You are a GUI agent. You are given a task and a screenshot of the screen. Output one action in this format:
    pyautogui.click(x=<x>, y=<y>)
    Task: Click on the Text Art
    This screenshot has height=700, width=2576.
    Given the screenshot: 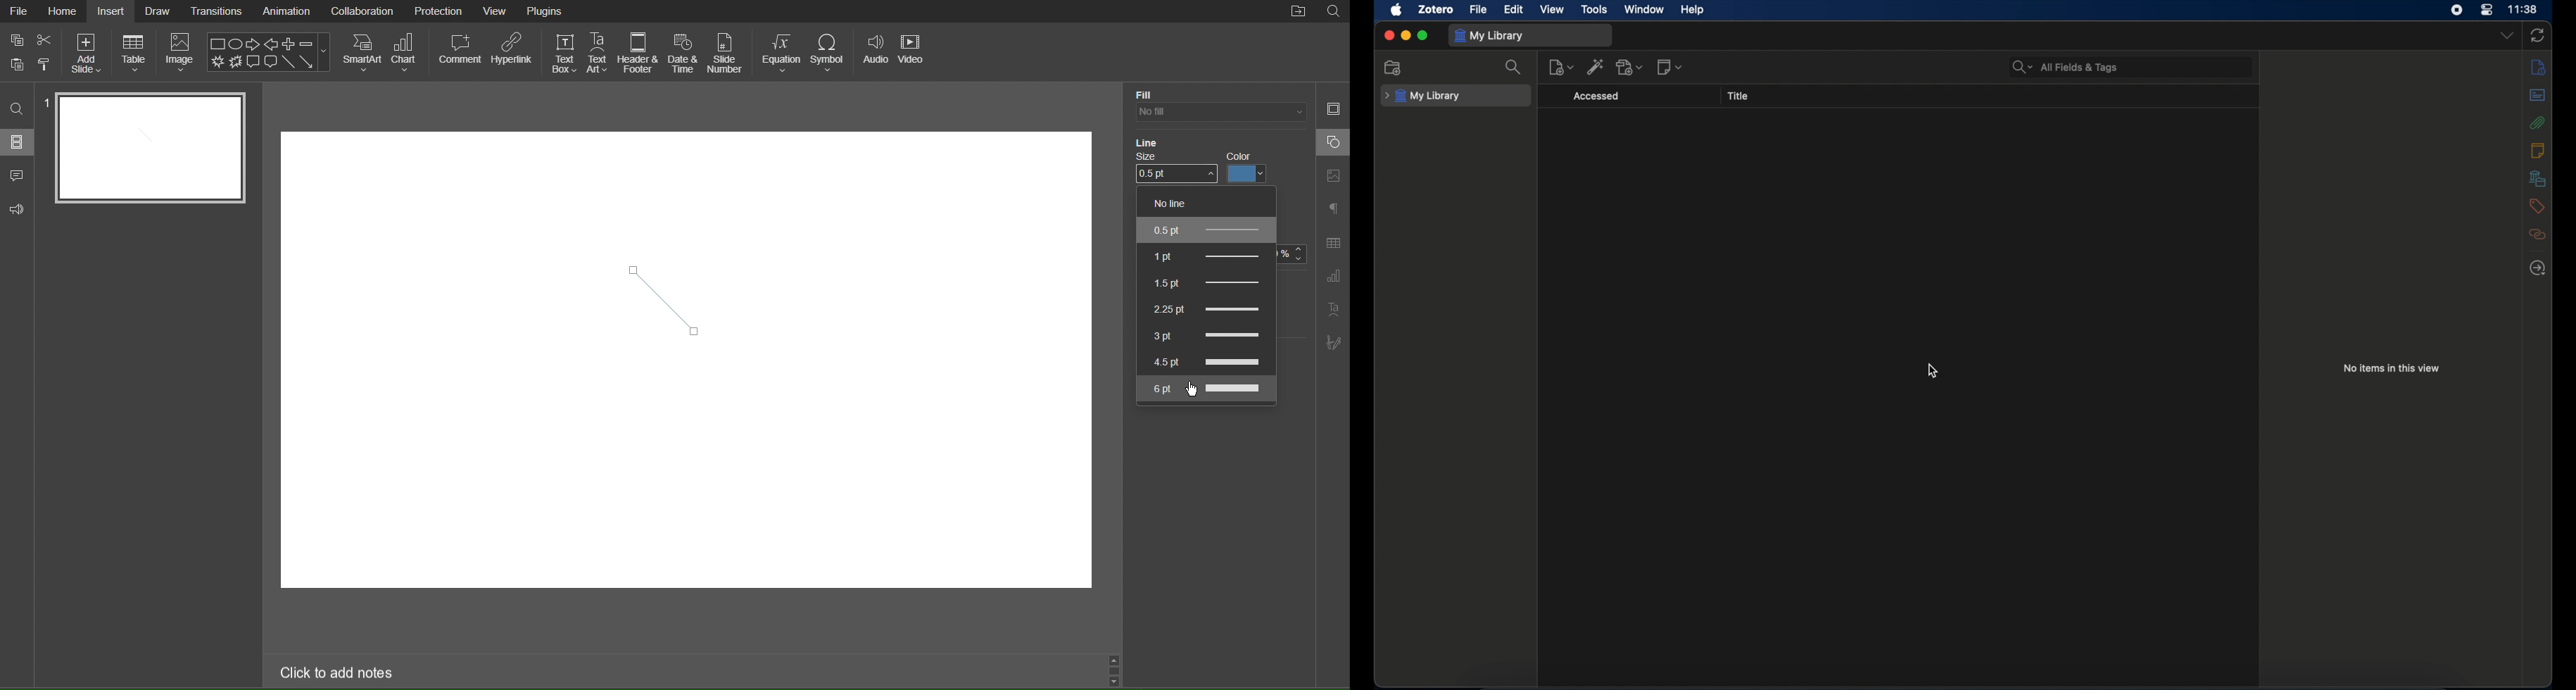 What is the action you would take?
    pyautogui.click(x=598, y=53)
    